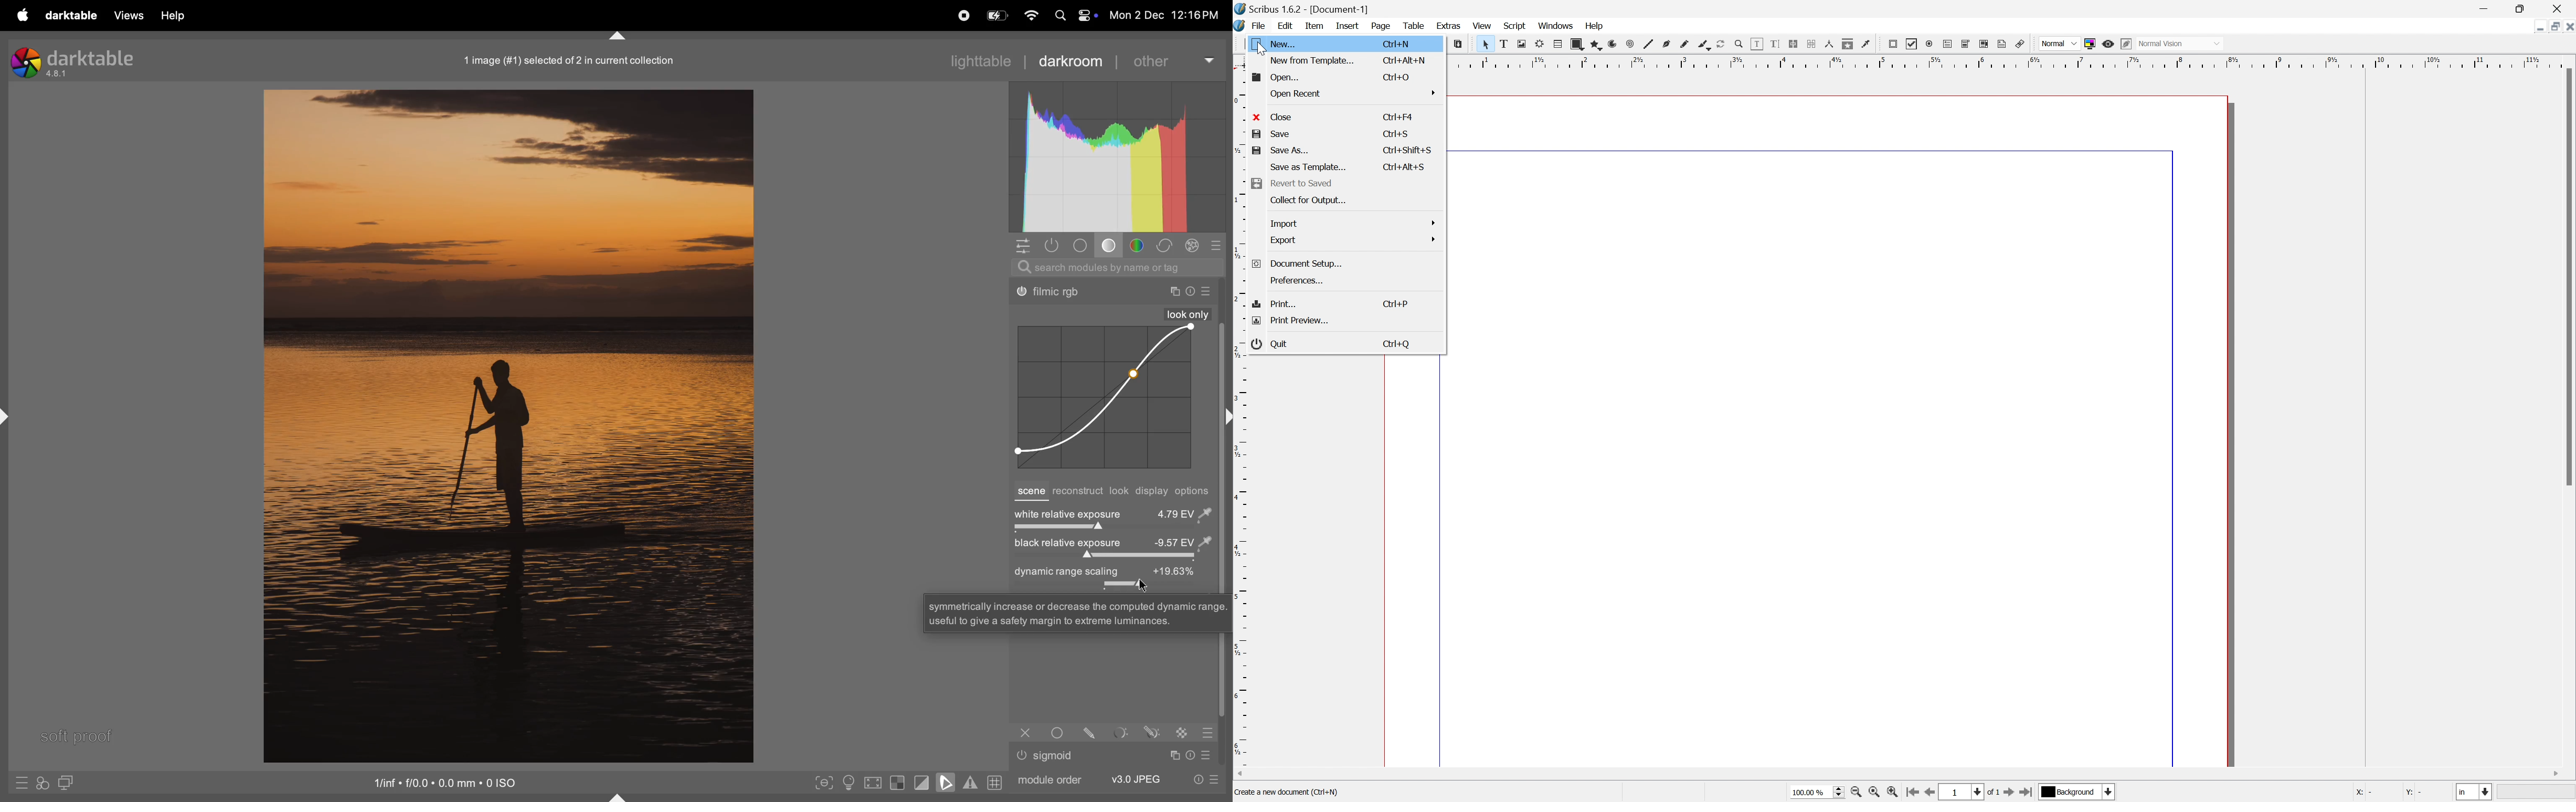  Describe the element at coordinates (1911, 44) in the screenshot. I see `PDF checkbox` at that location.